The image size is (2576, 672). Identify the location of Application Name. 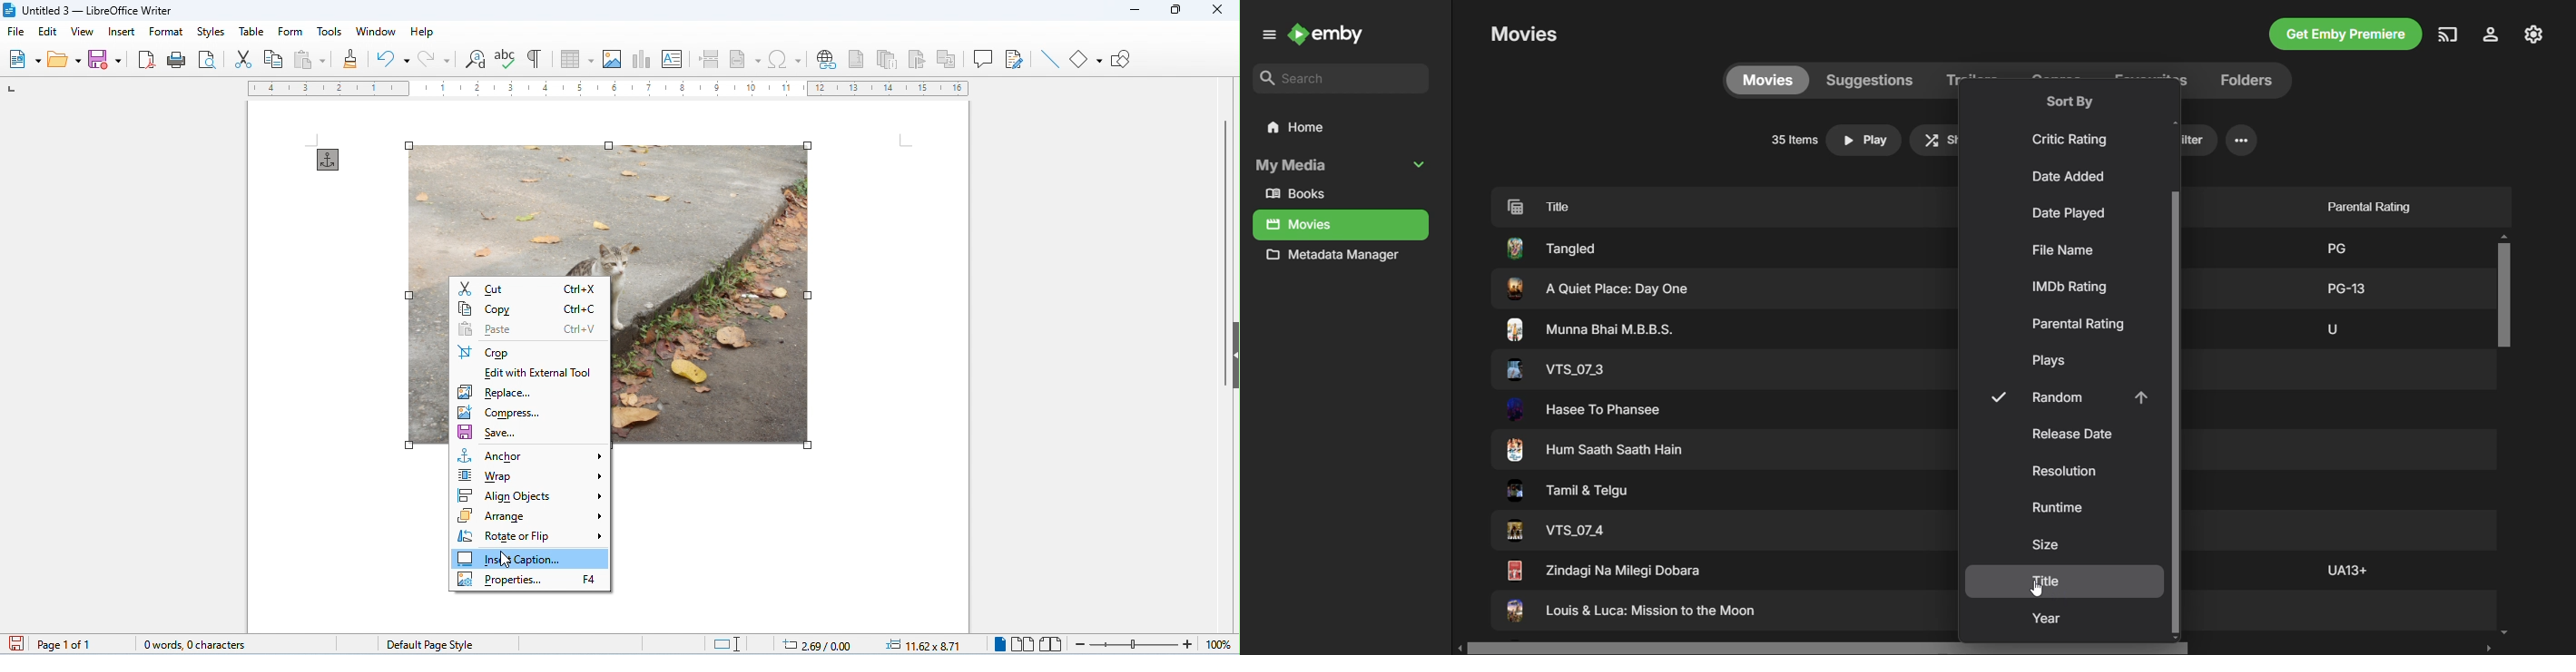
(1331, 36).